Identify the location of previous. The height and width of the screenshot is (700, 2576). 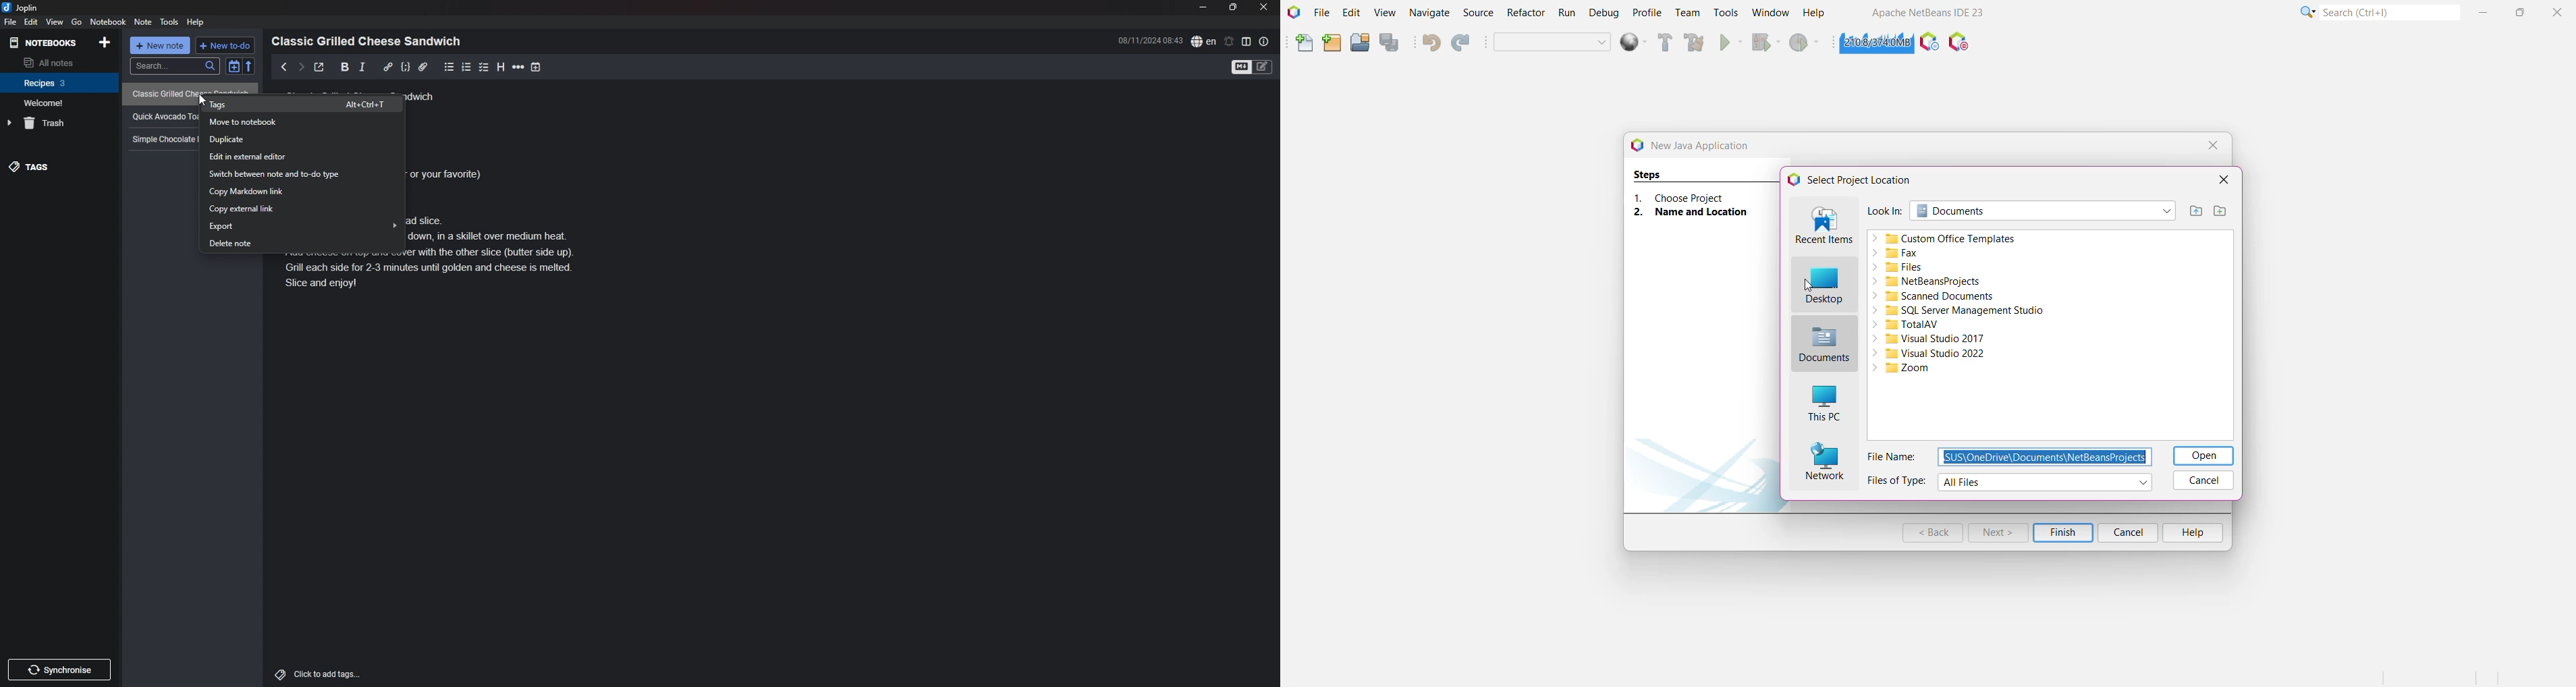
(284, 67).